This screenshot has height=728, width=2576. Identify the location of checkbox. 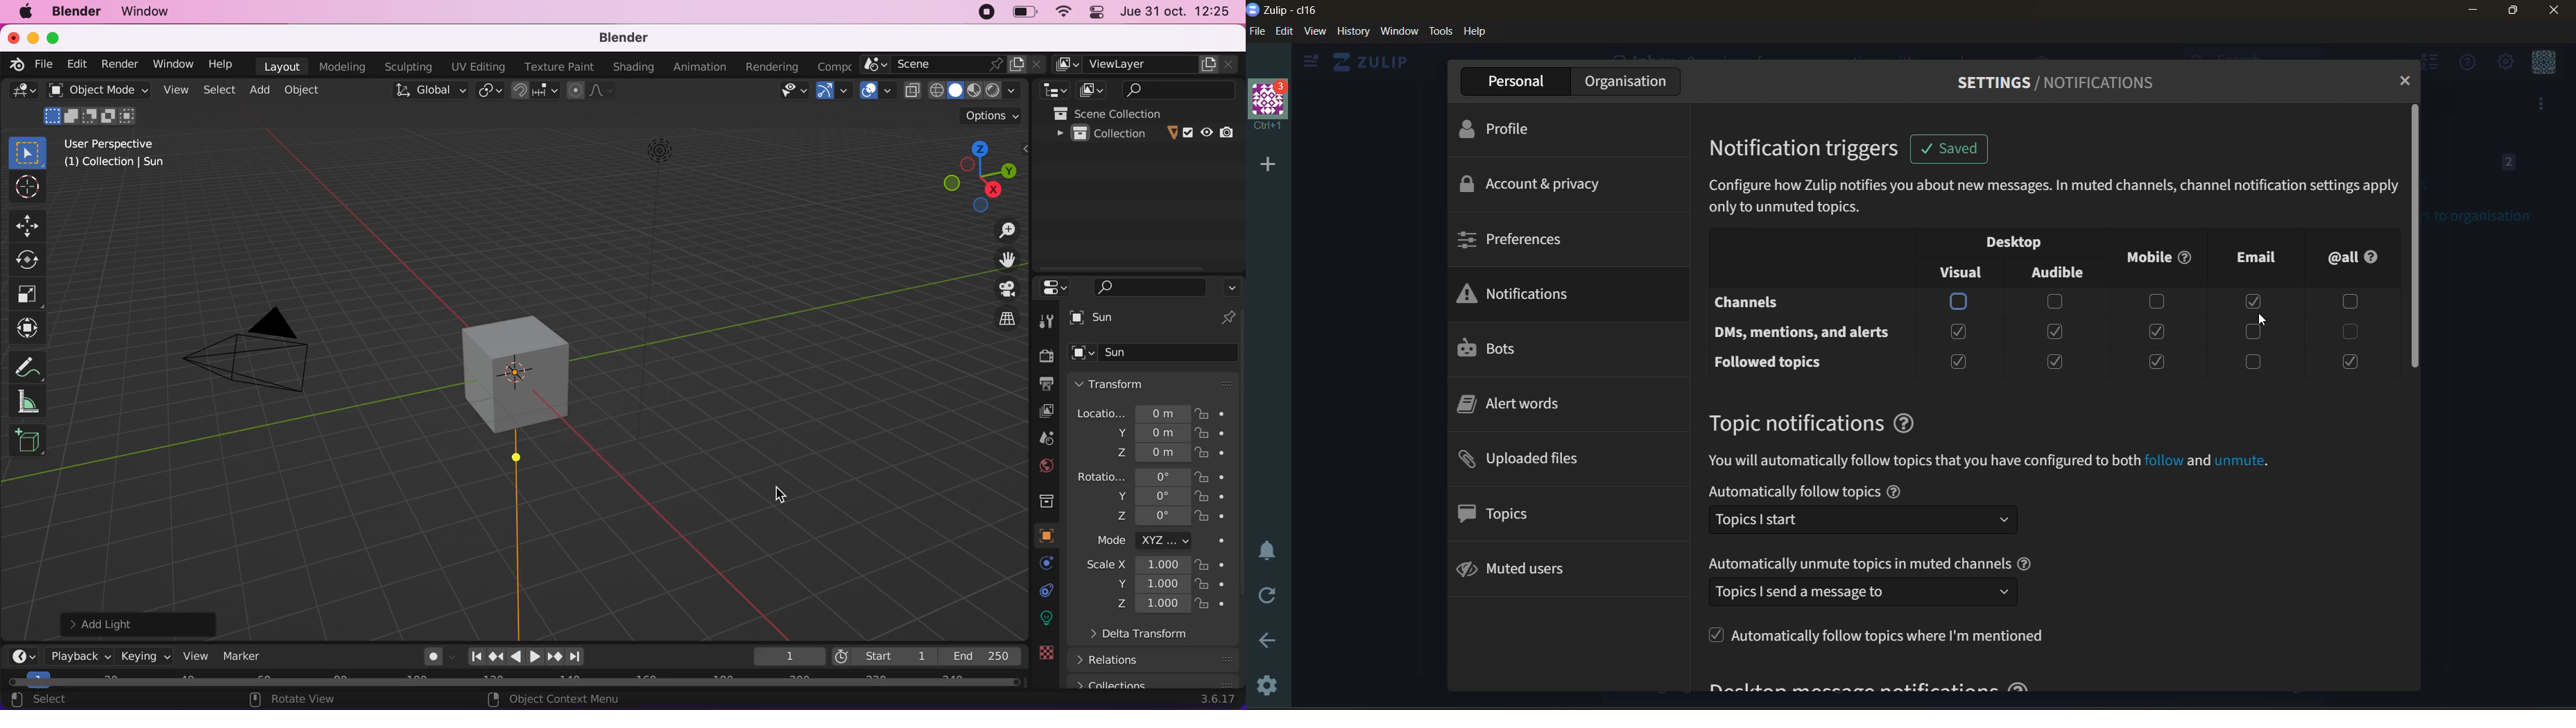
(2156, 301).